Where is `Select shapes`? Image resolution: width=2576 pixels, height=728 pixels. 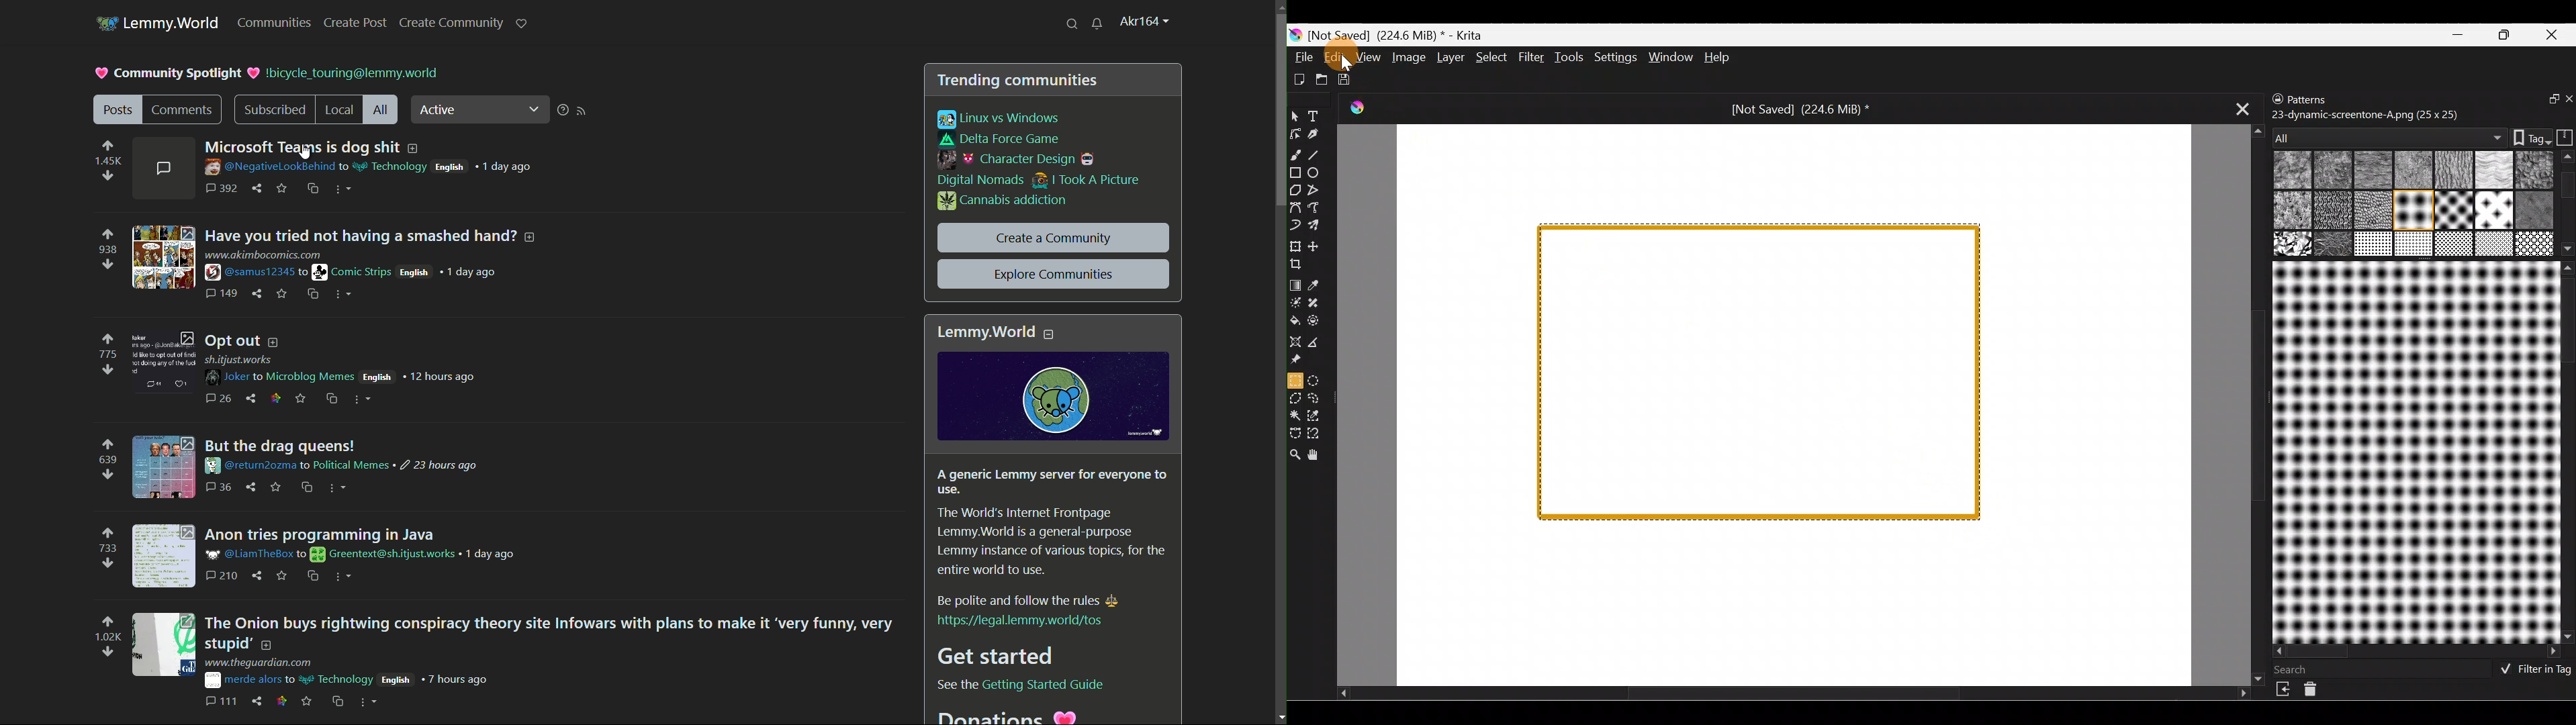
Select shapes is located at coordinates (1295, 117).